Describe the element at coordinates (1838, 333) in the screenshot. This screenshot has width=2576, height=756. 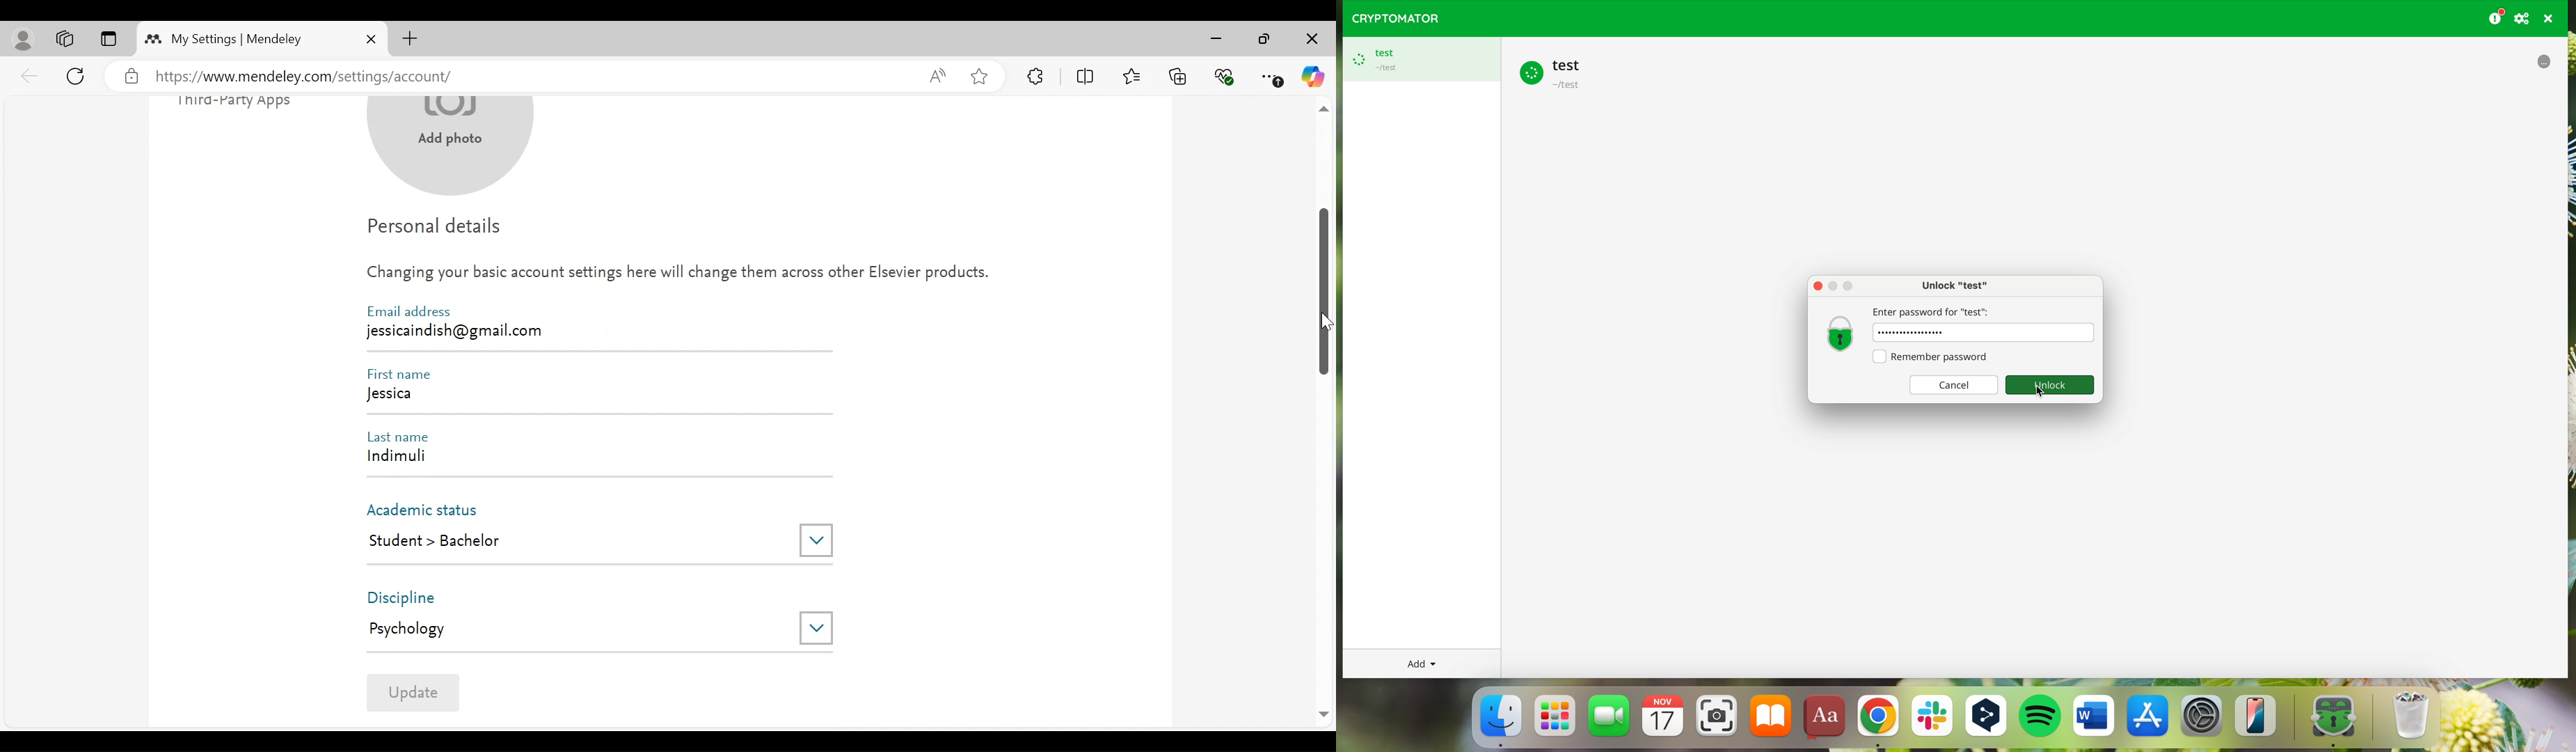
I see `Lock icon` at that location.